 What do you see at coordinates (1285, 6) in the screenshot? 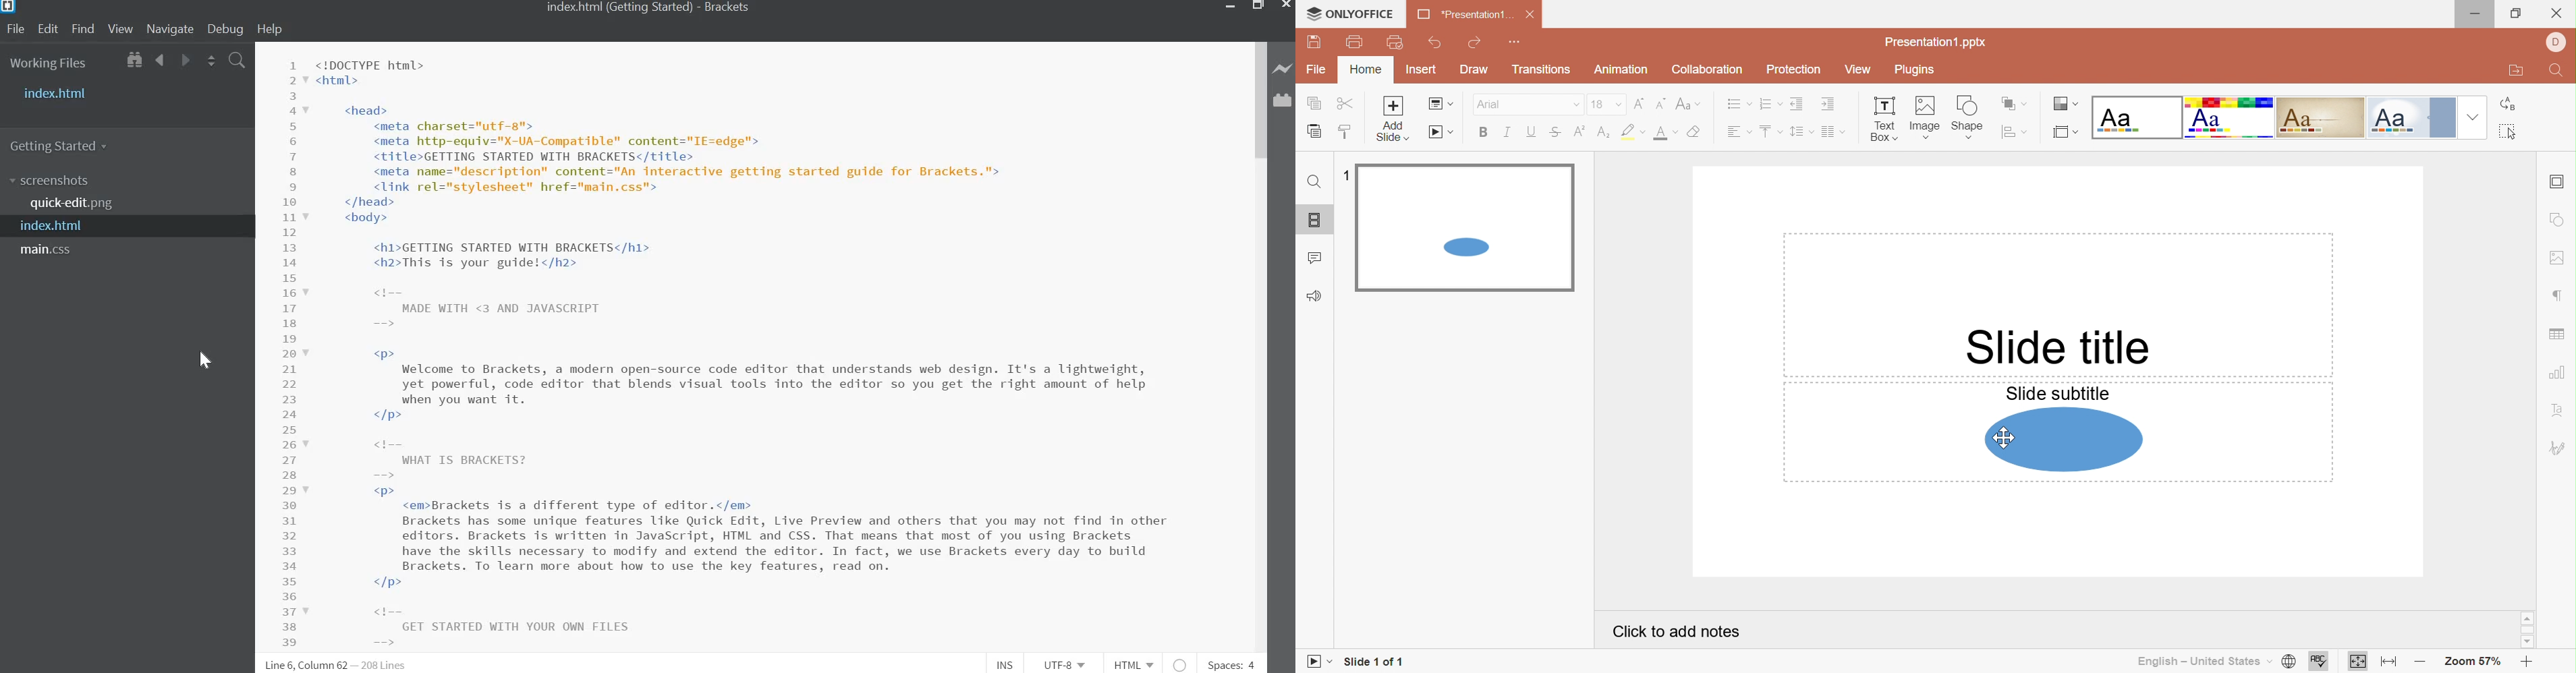
I see `Close` at bounding box center [1285, 6].